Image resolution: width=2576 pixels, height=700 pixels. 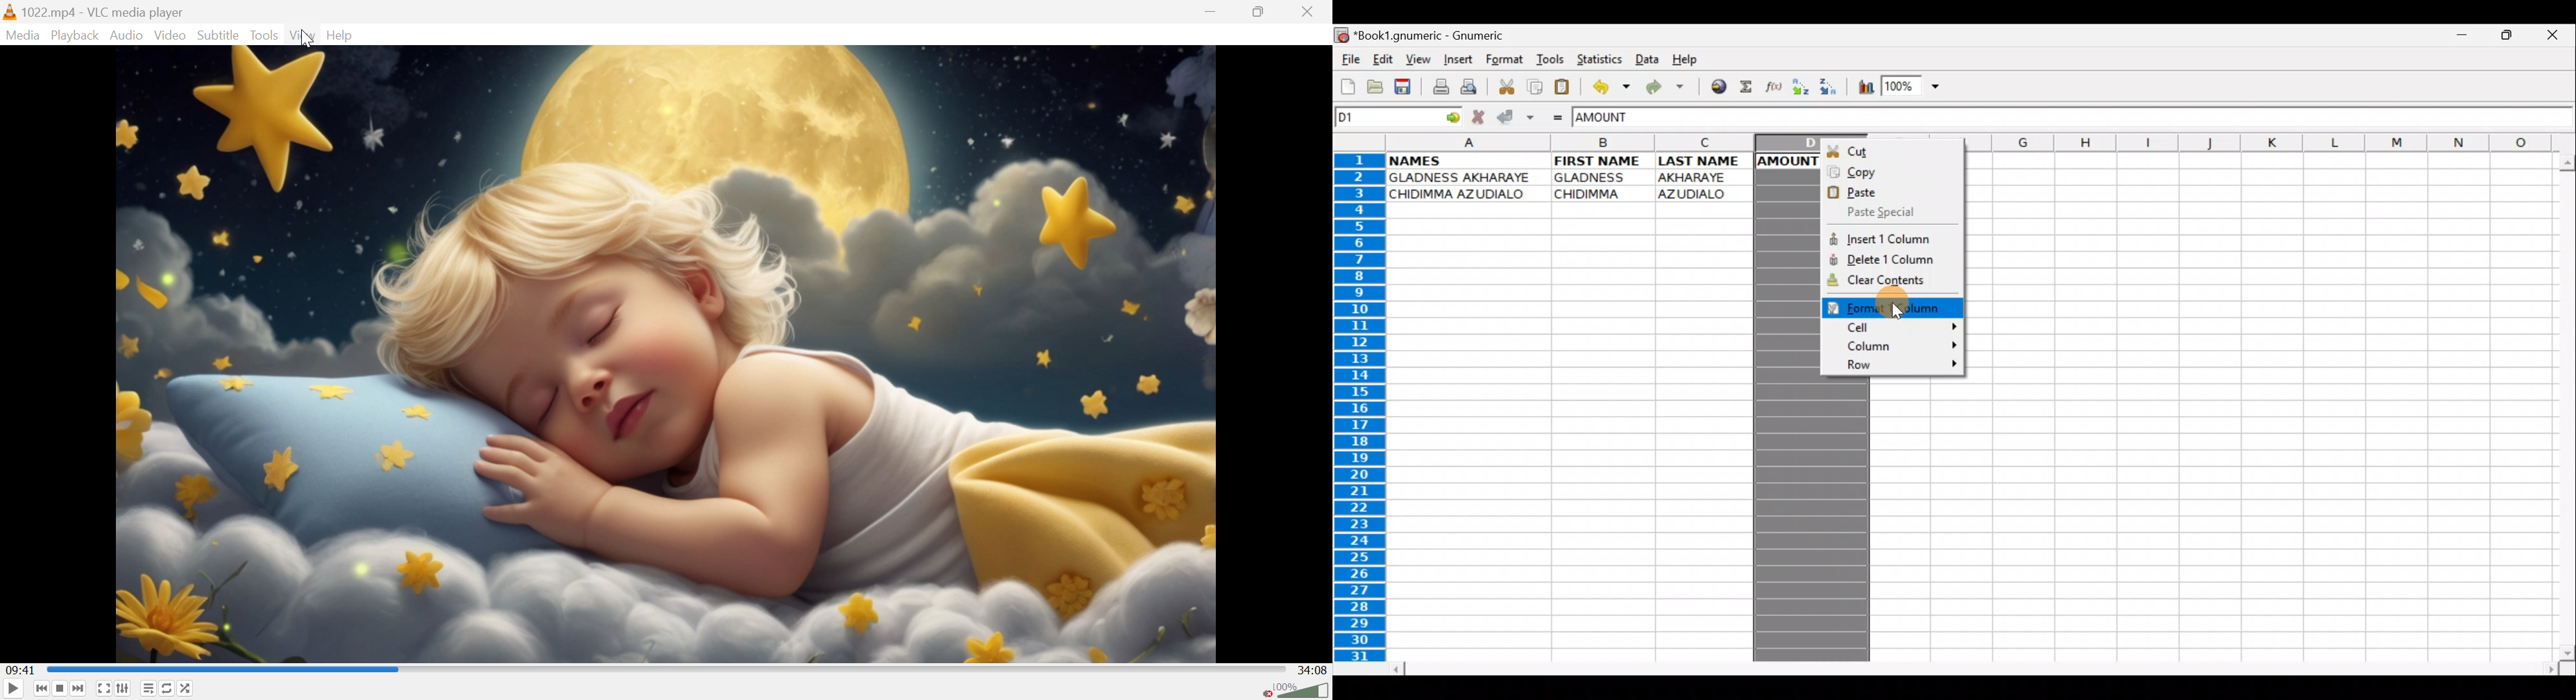 What do you see at coordinates (1662, 88) in the screenshot?
I see `Redo undone action` at bounding box center [1662, 88].